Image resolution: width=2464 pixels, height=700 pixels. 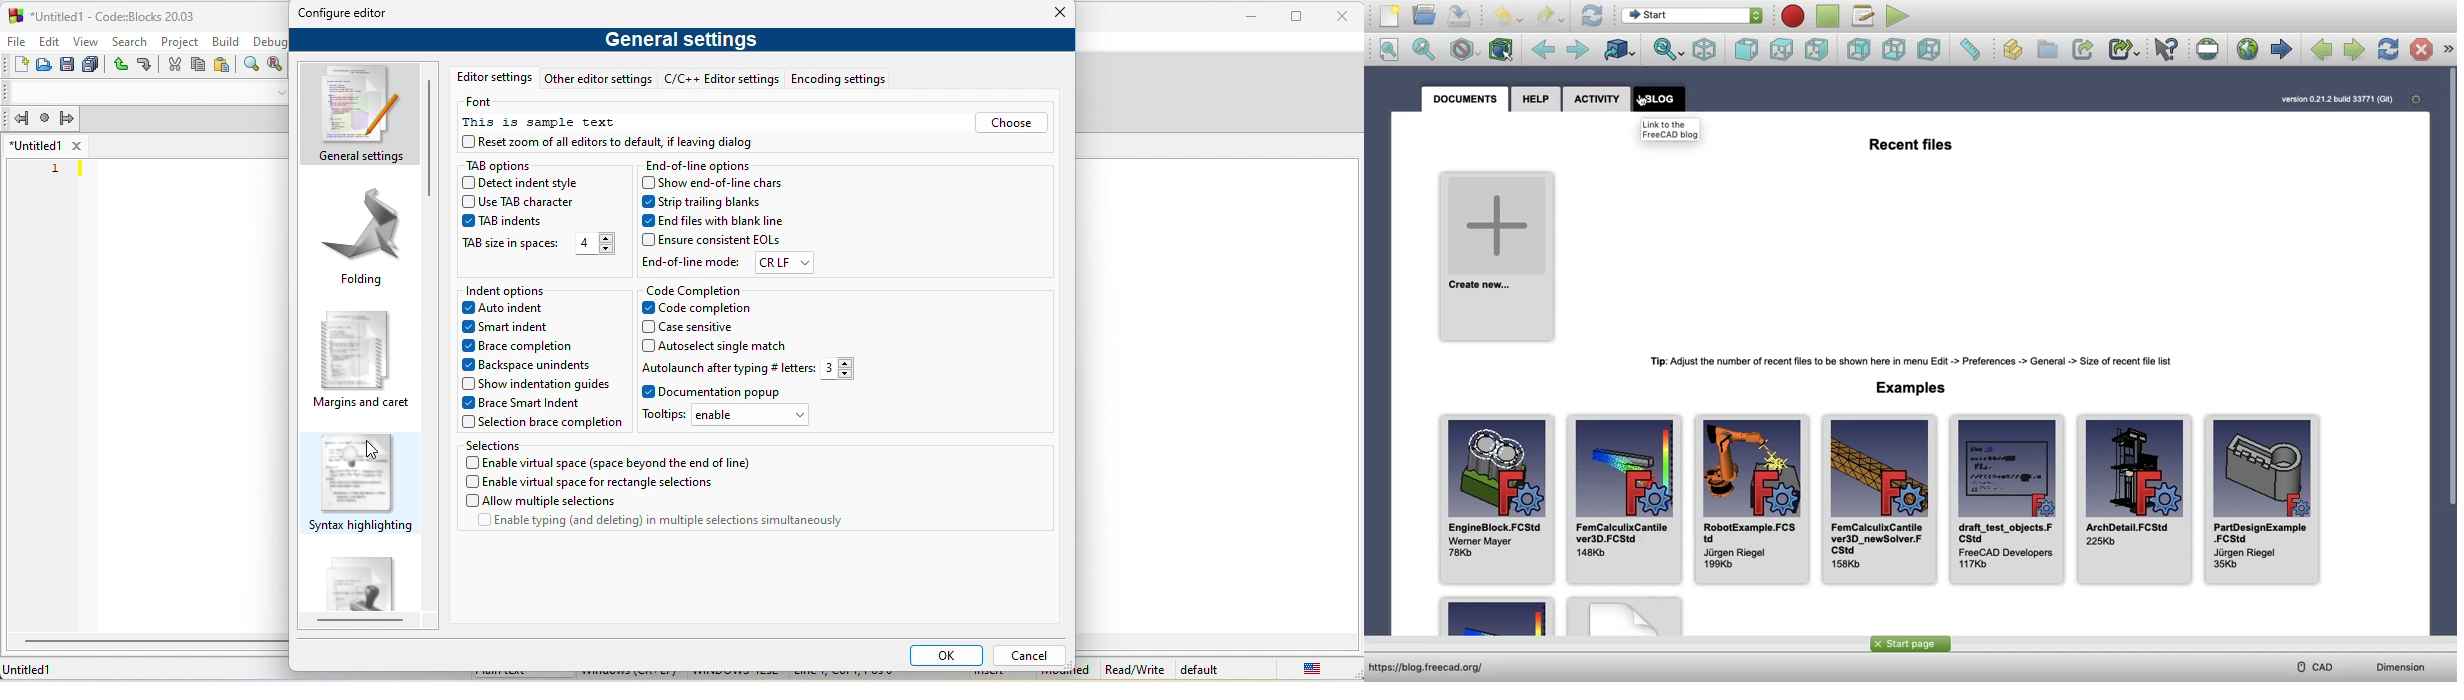 I want to click on syntax highlighting, so click(x=361, y=485).